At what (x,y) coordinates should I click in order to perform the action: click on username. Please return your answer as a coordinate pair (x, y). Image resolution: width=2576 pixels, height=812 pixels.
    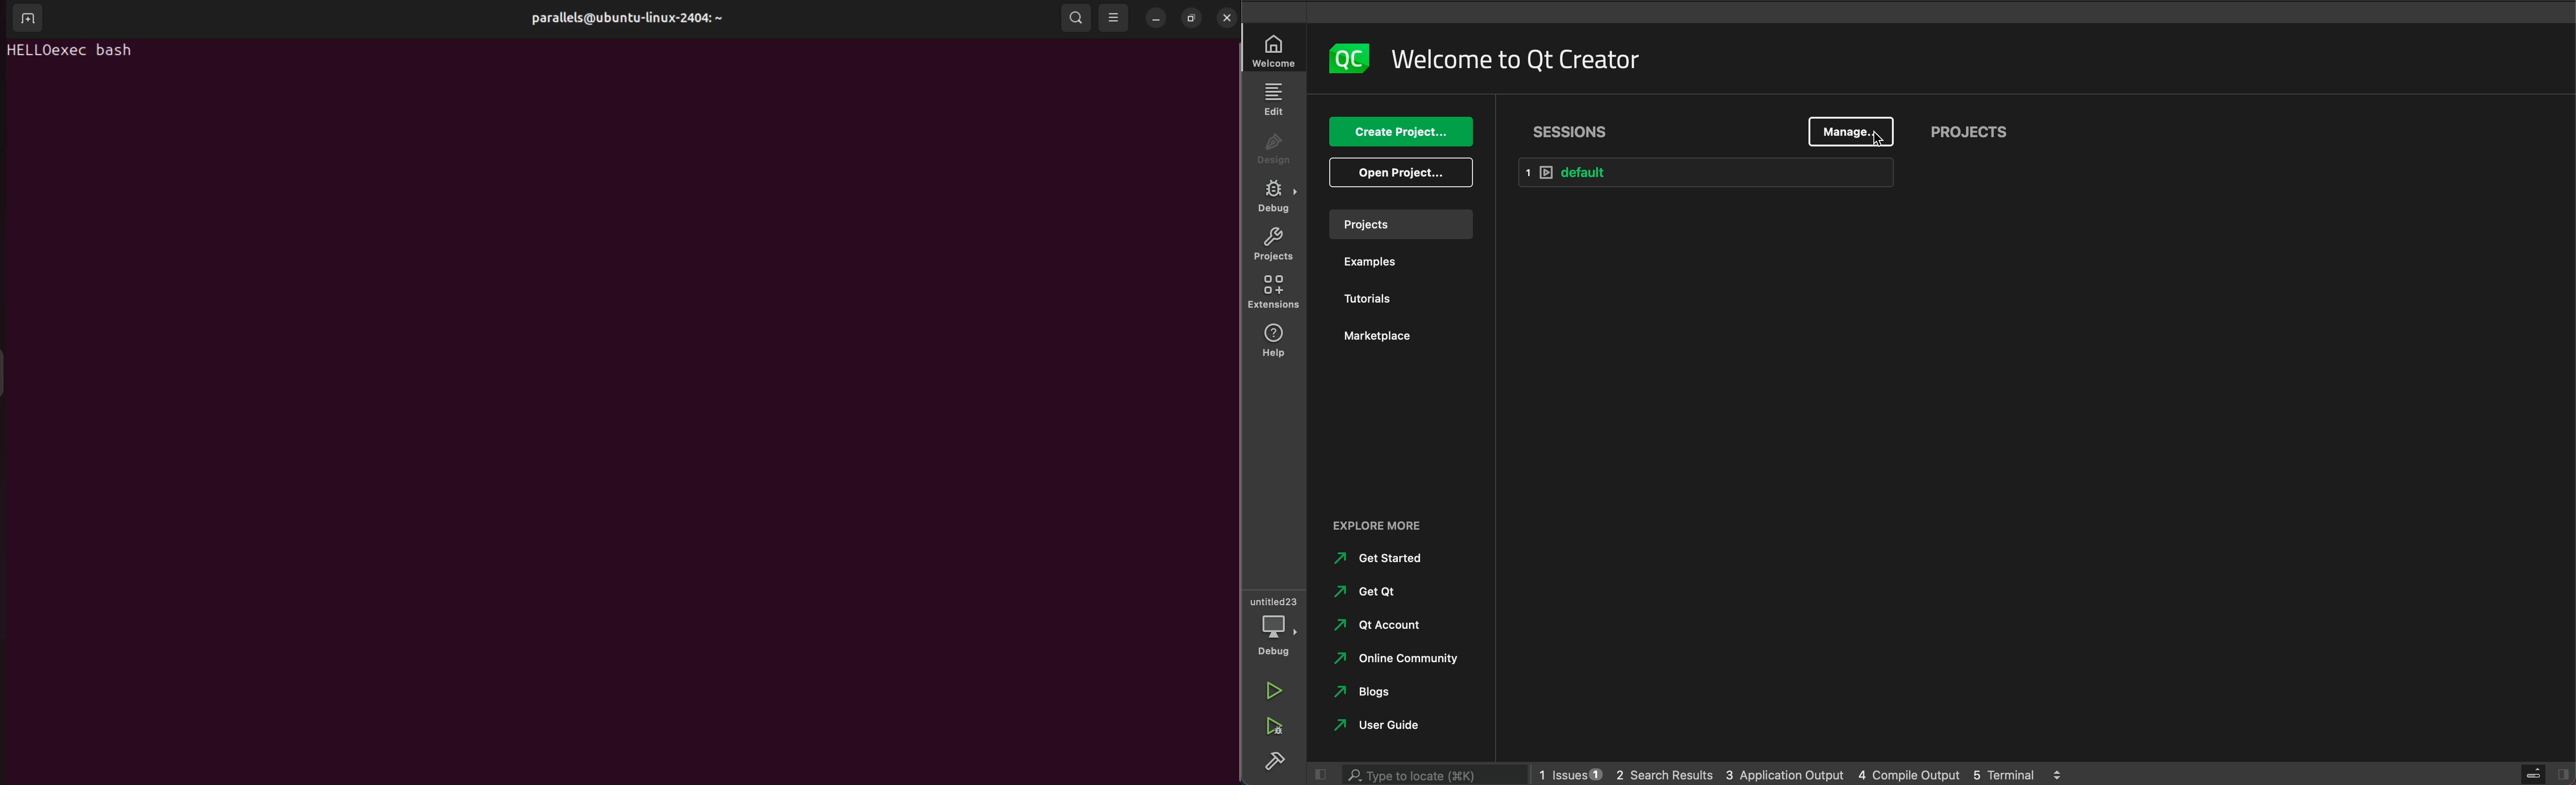
    Looking at the image, I should click on (651, 19).